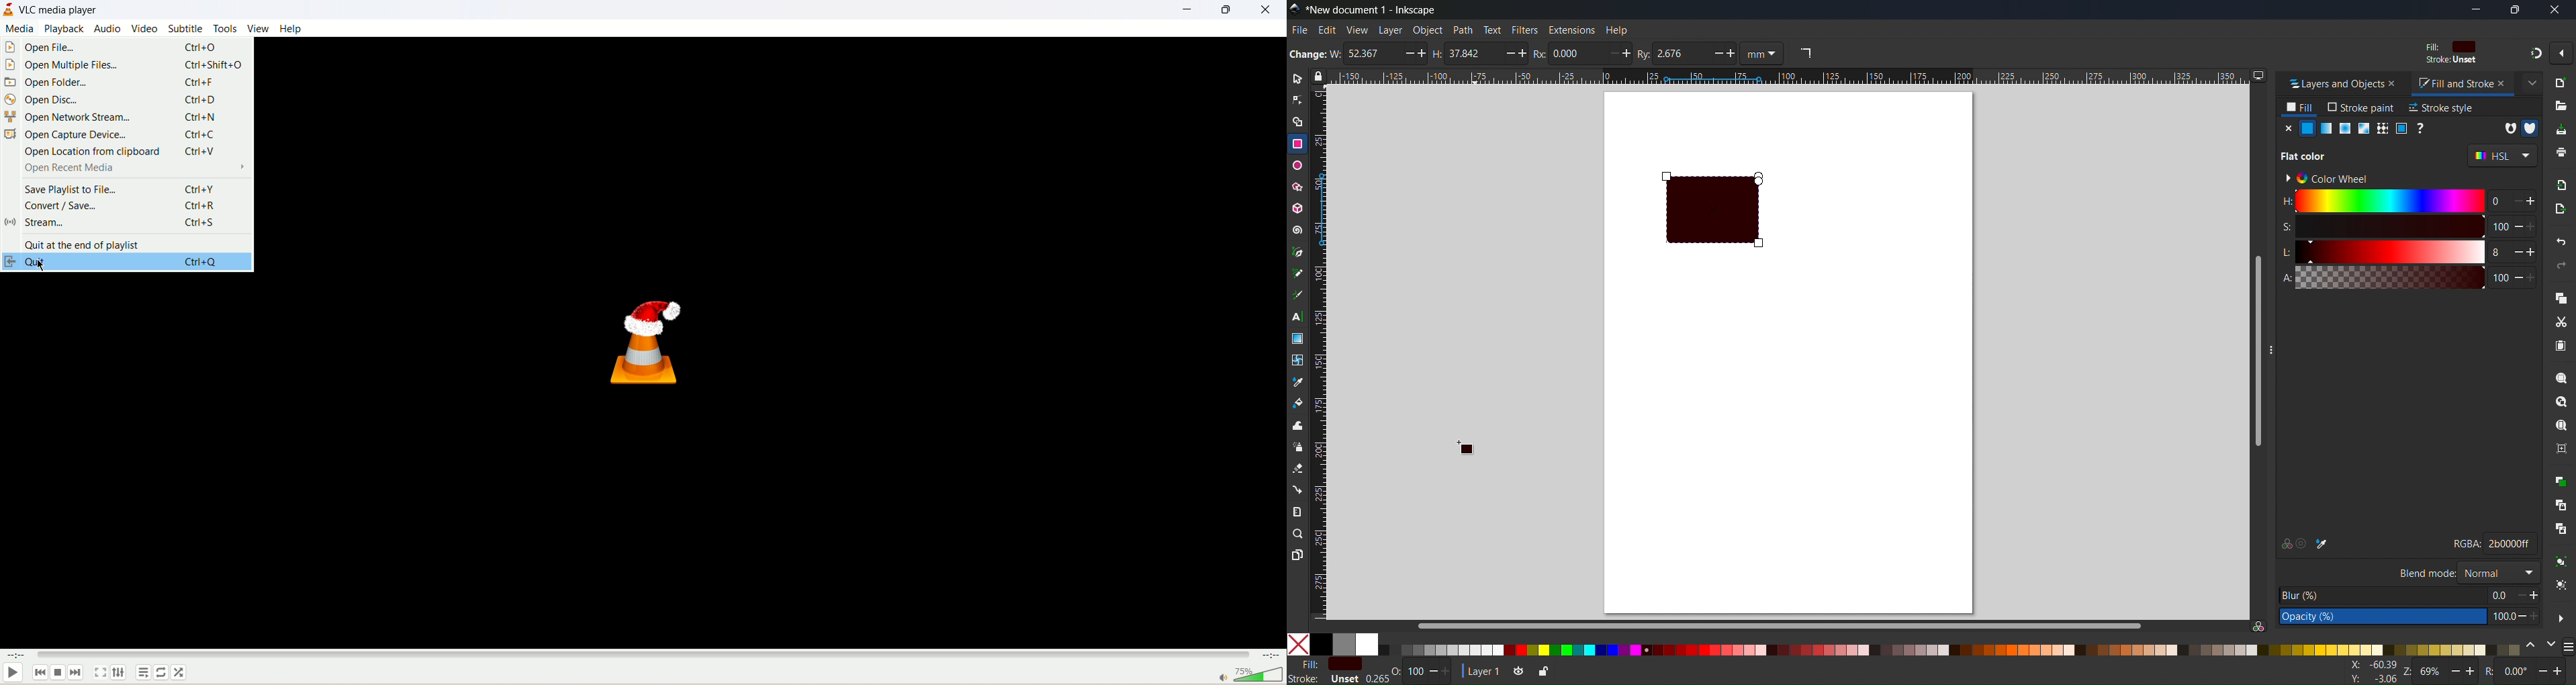 This screenshot has height=700, width=2576. Describe the element at coordinates (1734, 216) in the screenshot. I see `Rectangle Flipped` at that location.